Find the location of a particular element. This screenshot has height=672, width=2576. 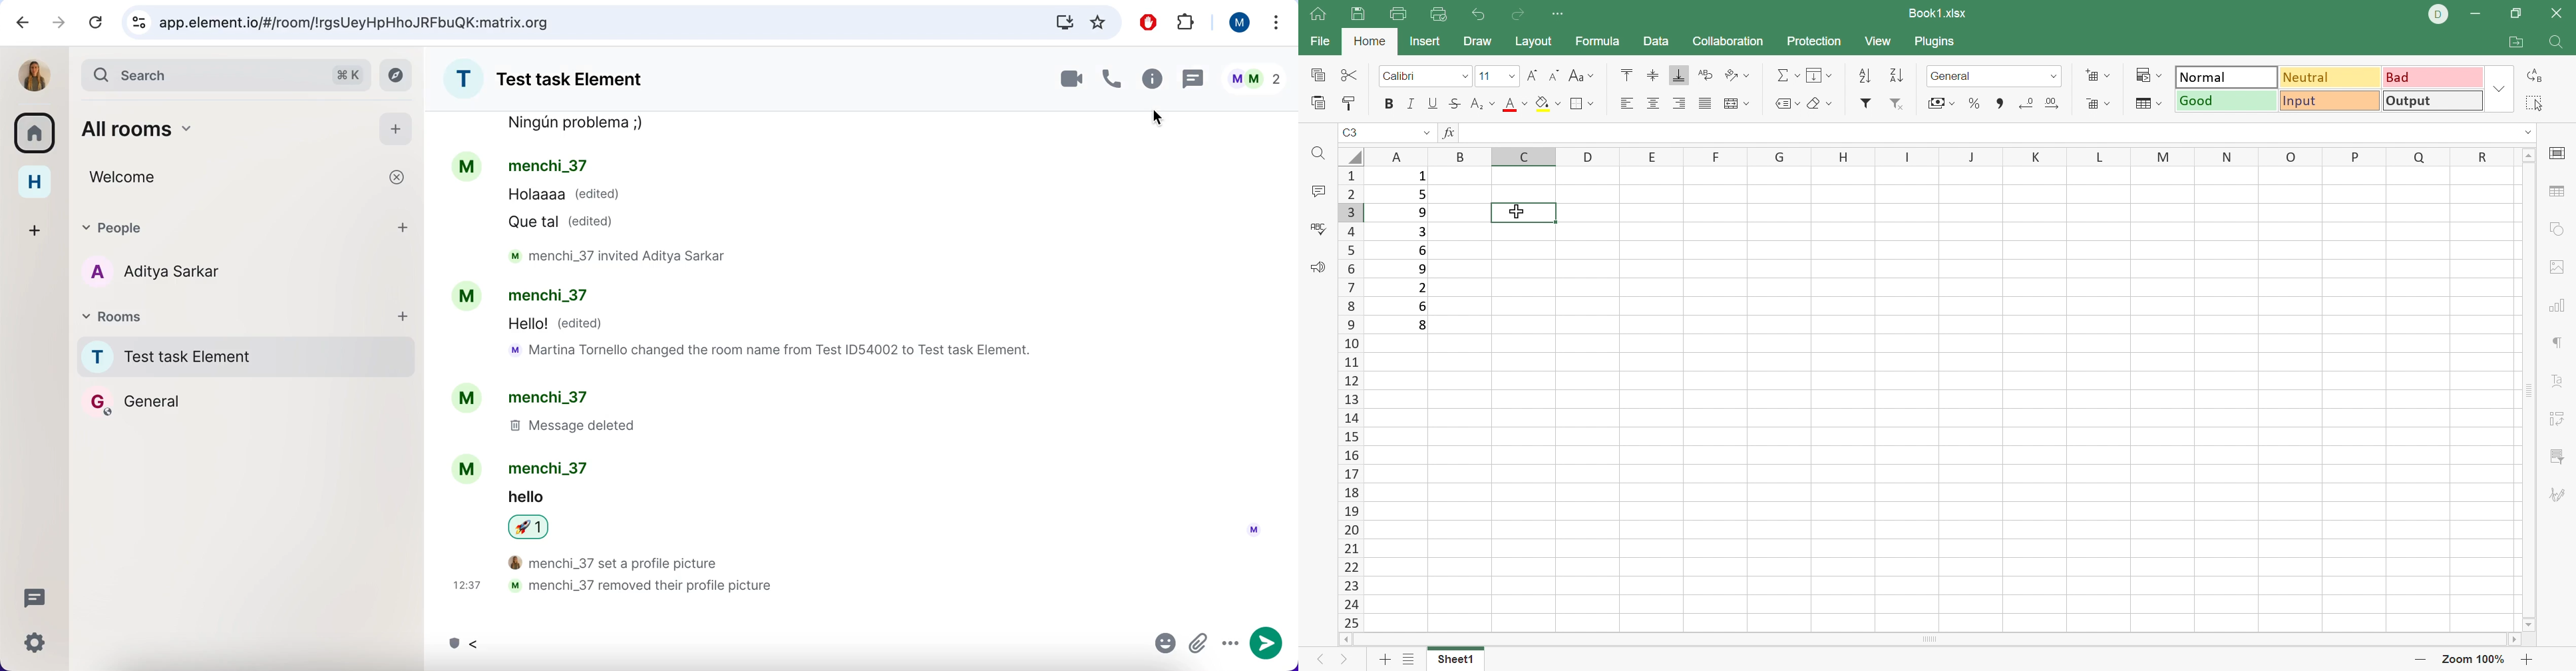

user is located at coordinates (1237, 25).